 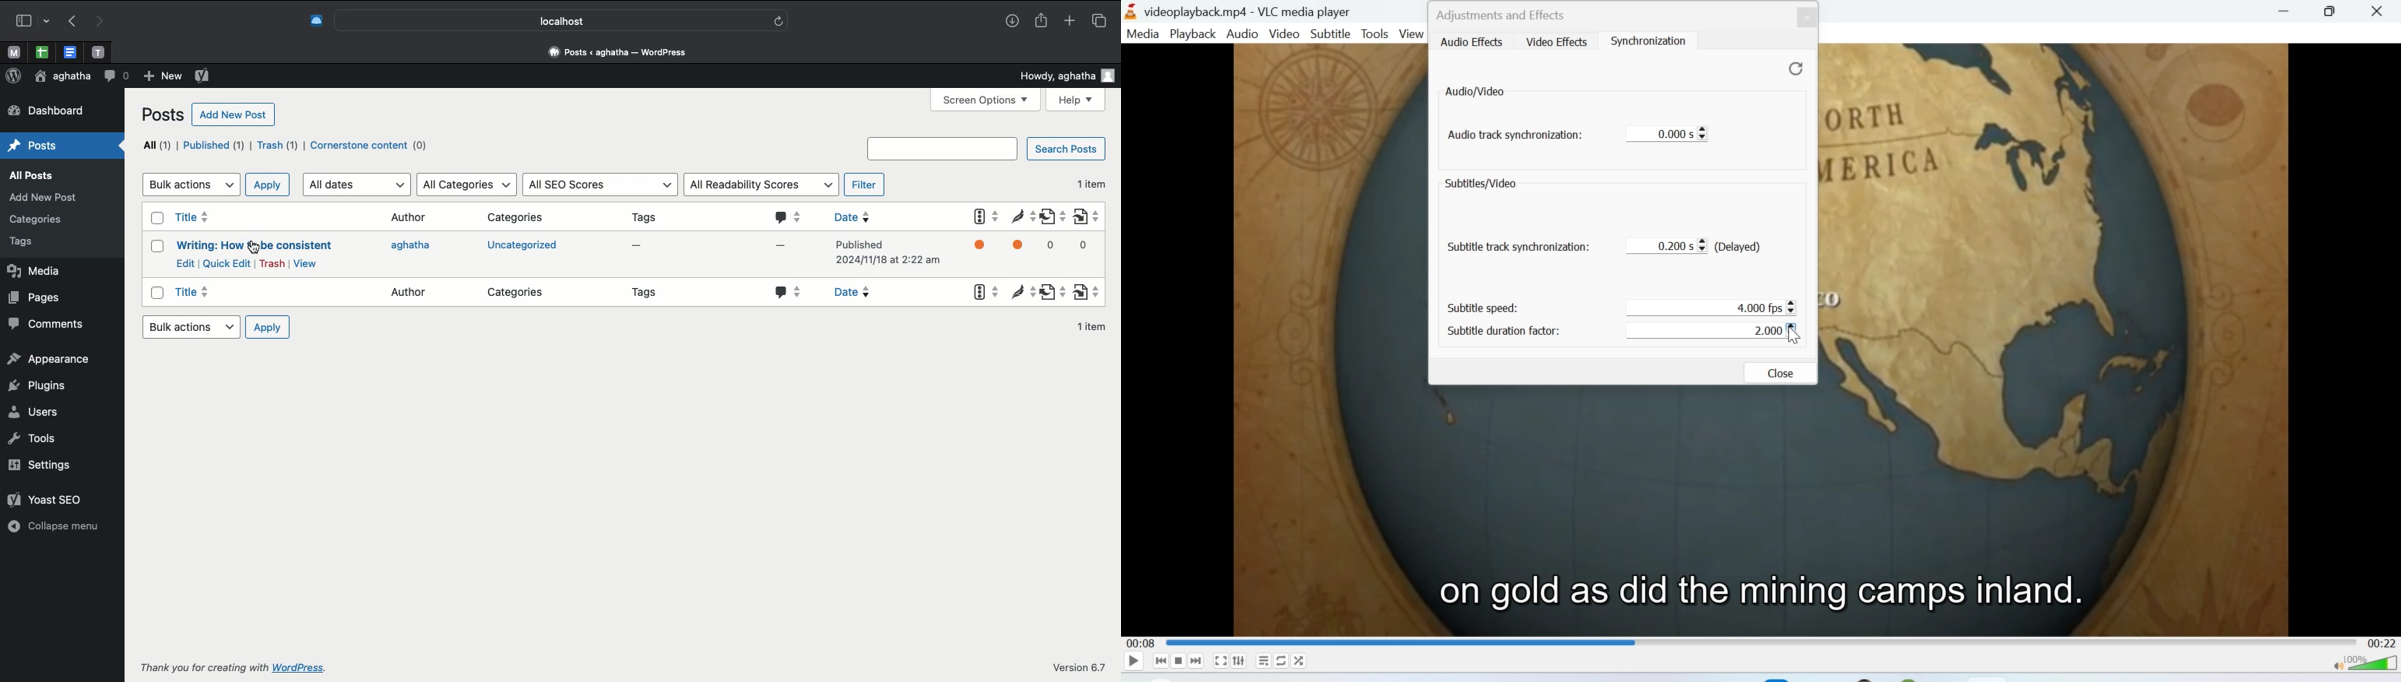 What do you see at coordinates (269, 327) in the screenshot?
I see `Apply` at bounding box center [269, 327].